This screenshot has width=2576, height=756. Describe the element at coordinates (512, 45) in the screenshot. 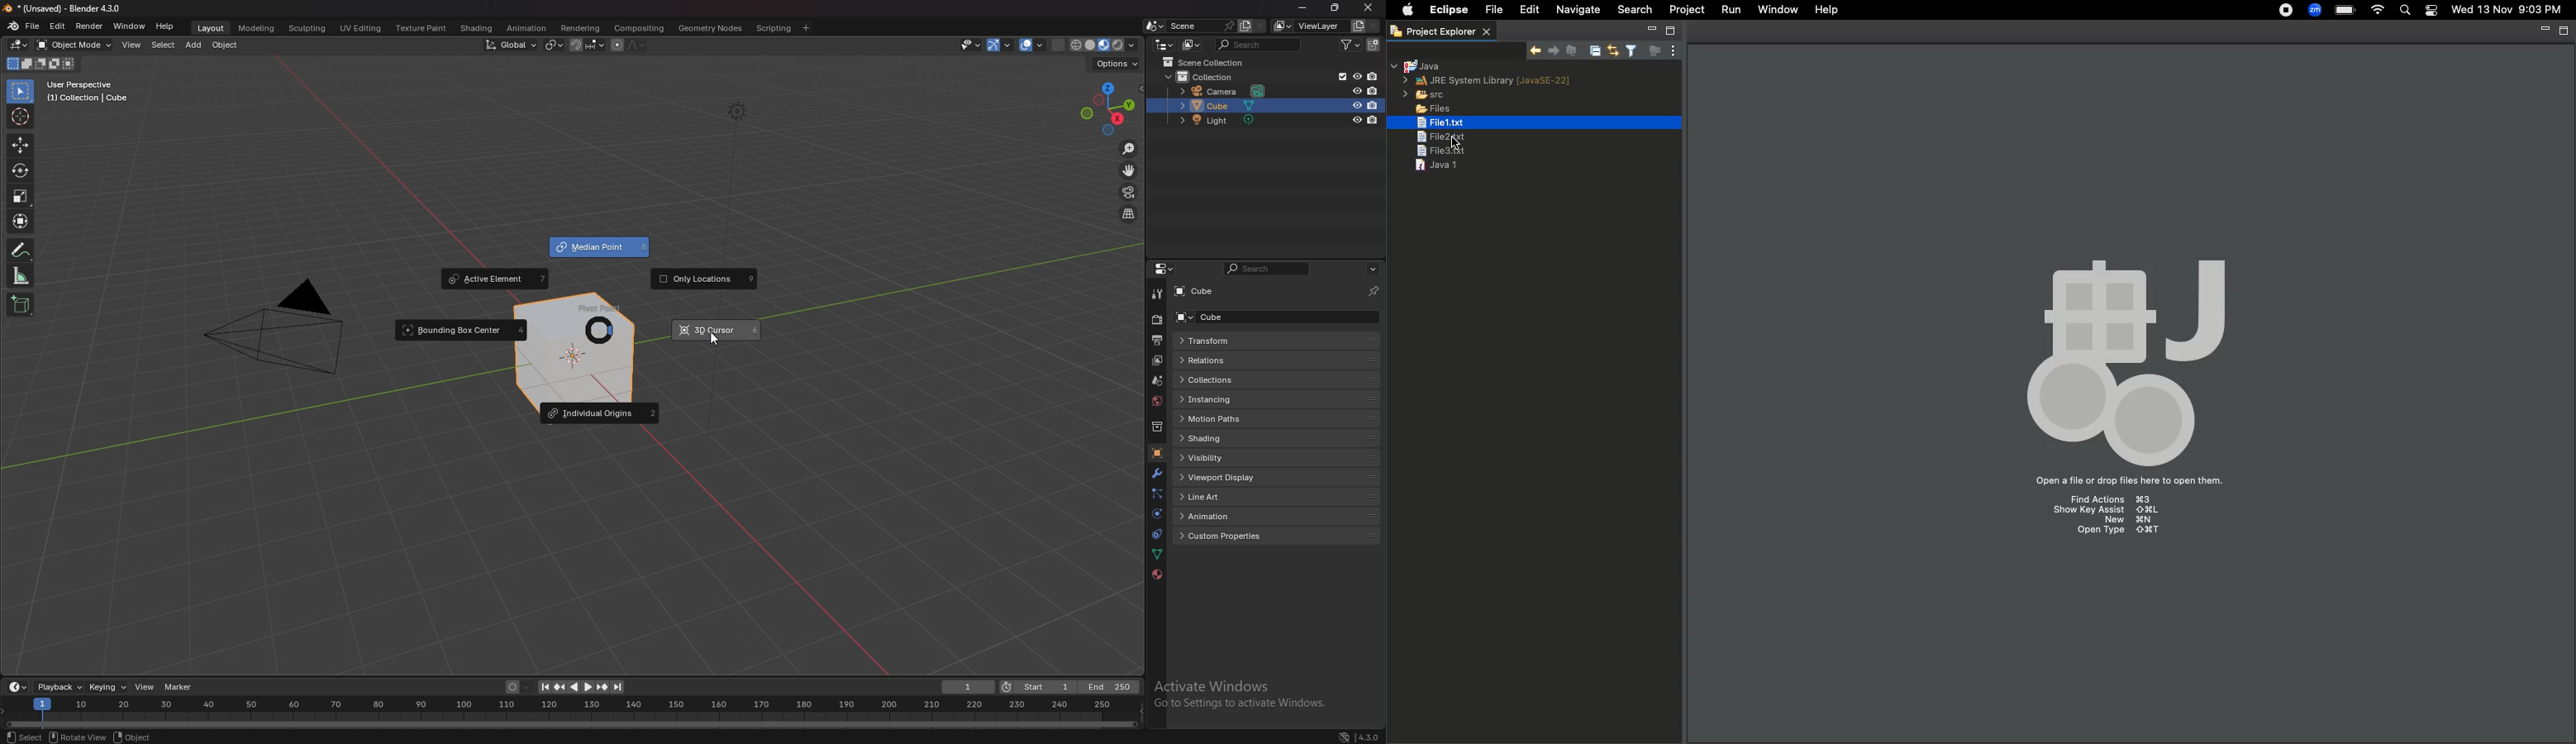

I see `transformation orientation` at that location.